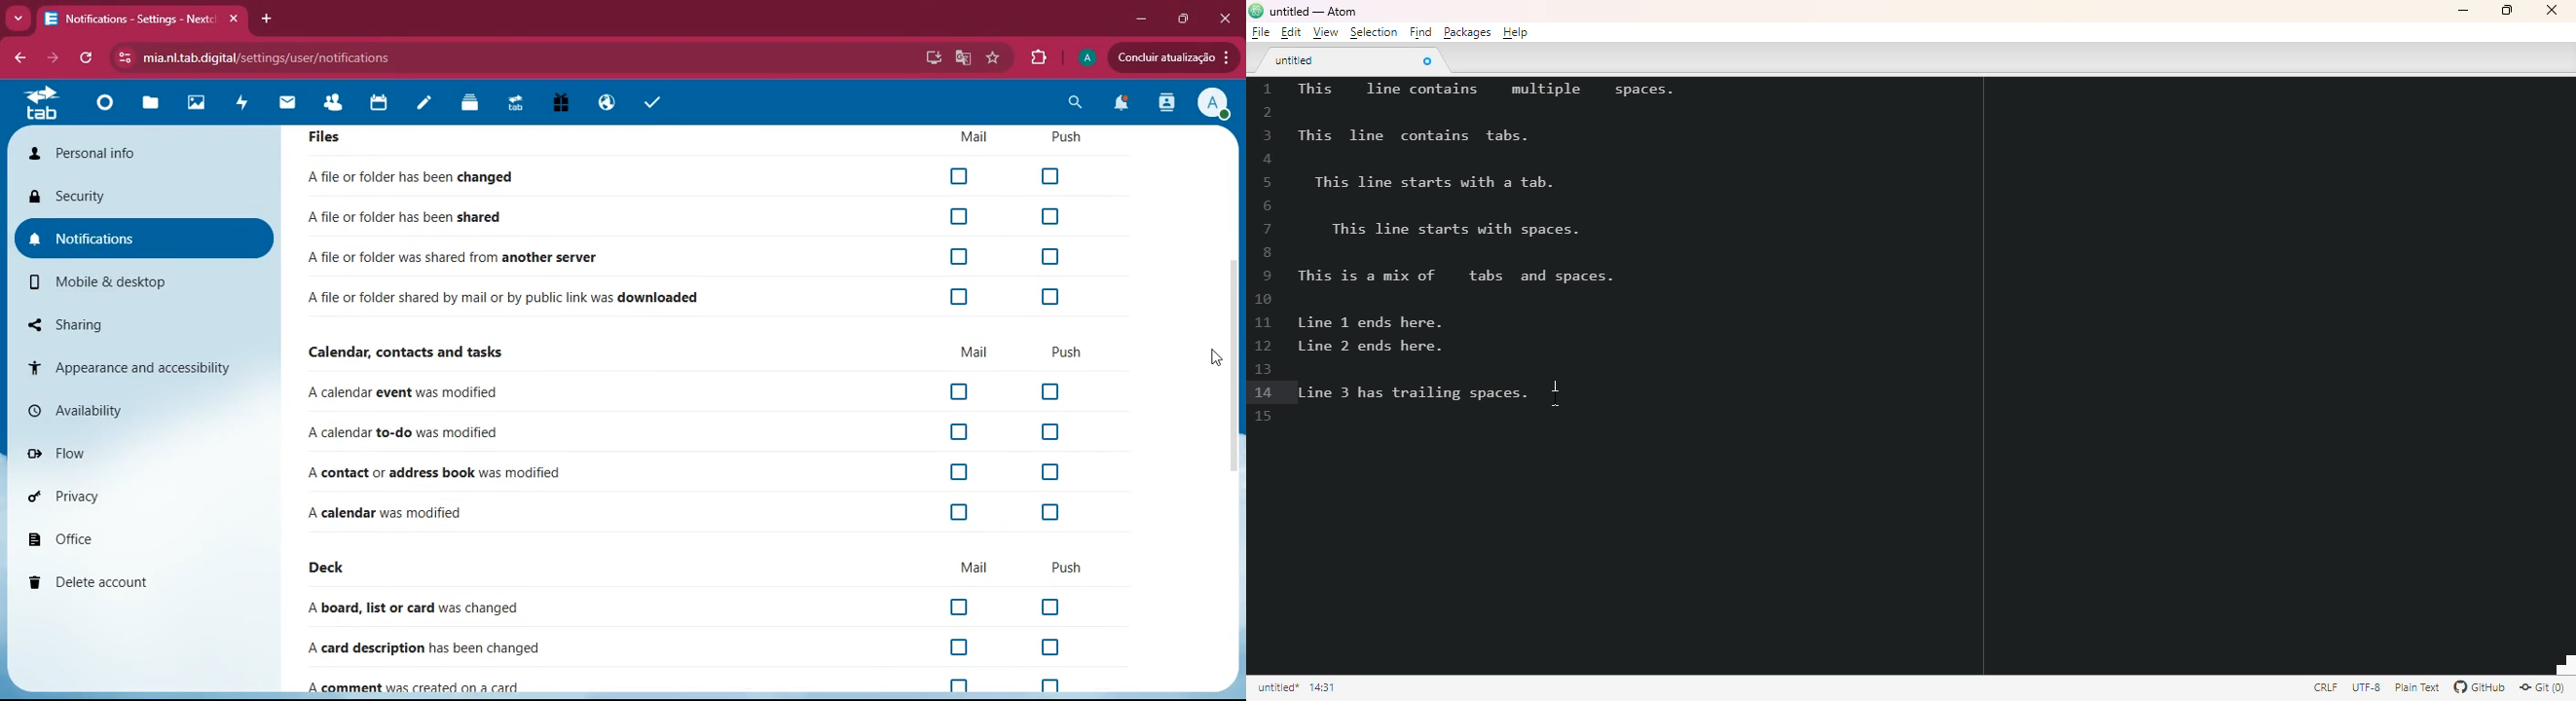 The height and width of the screenshot is (728, 2576). Describe the element at coordinates (120, 539) in the screenshot. I see `office` at that location.